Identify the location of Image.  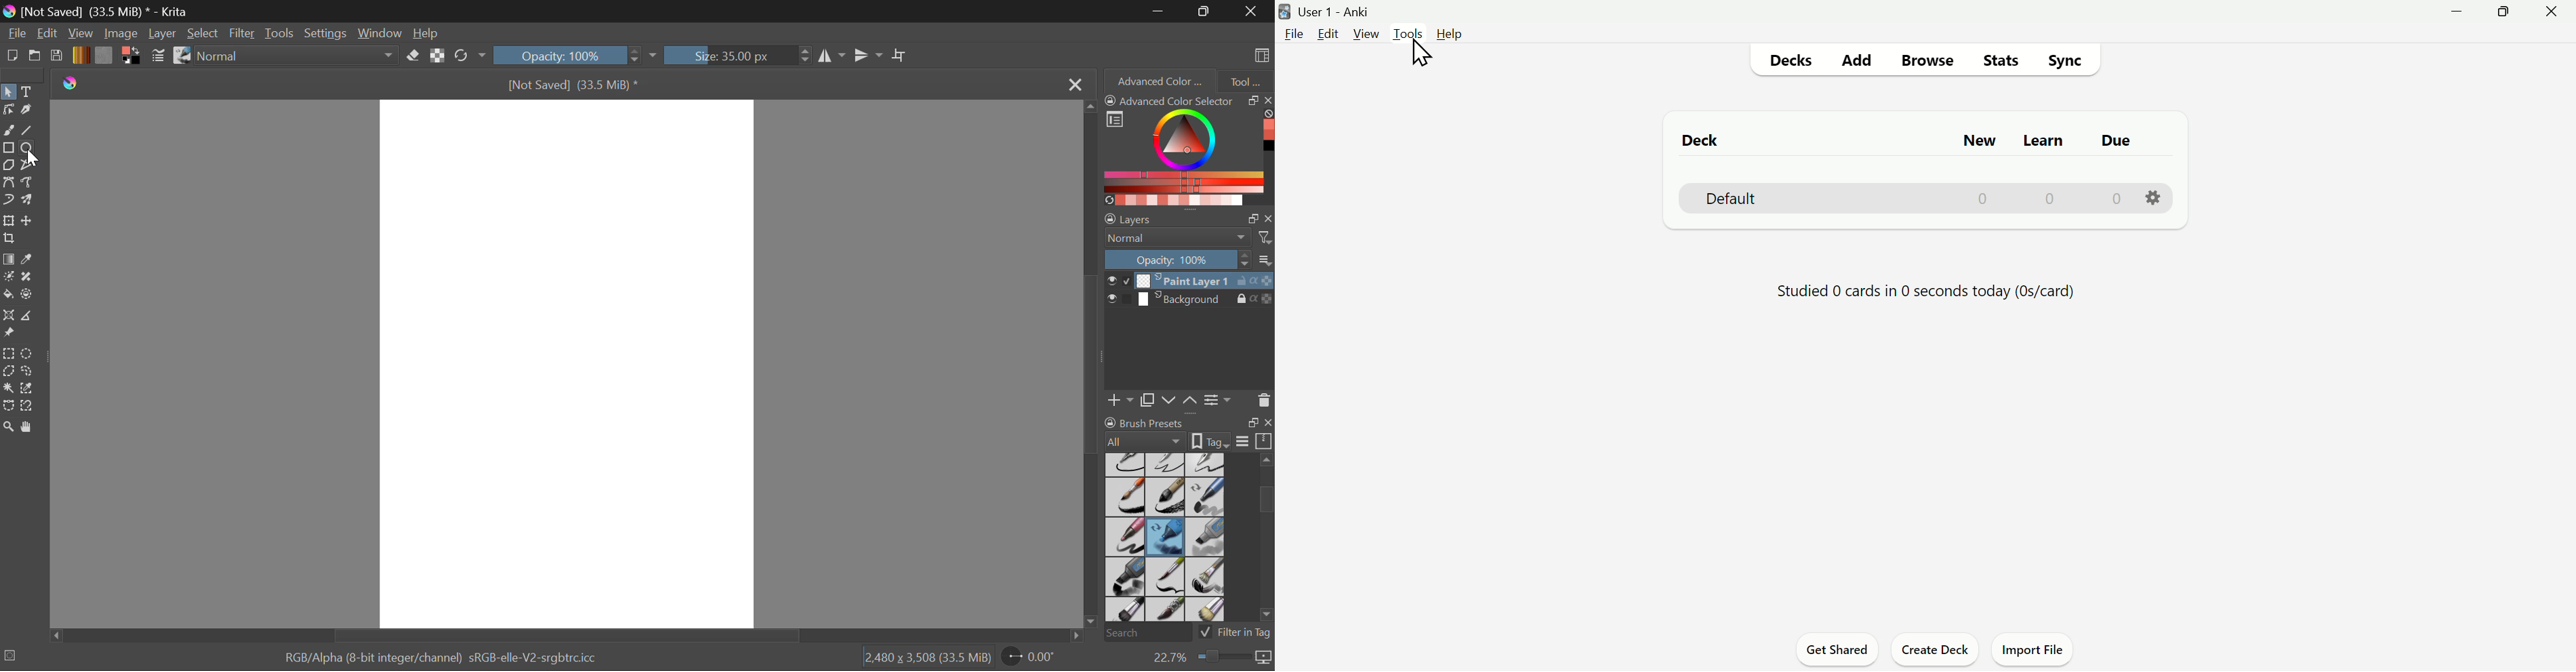
(122, 33).